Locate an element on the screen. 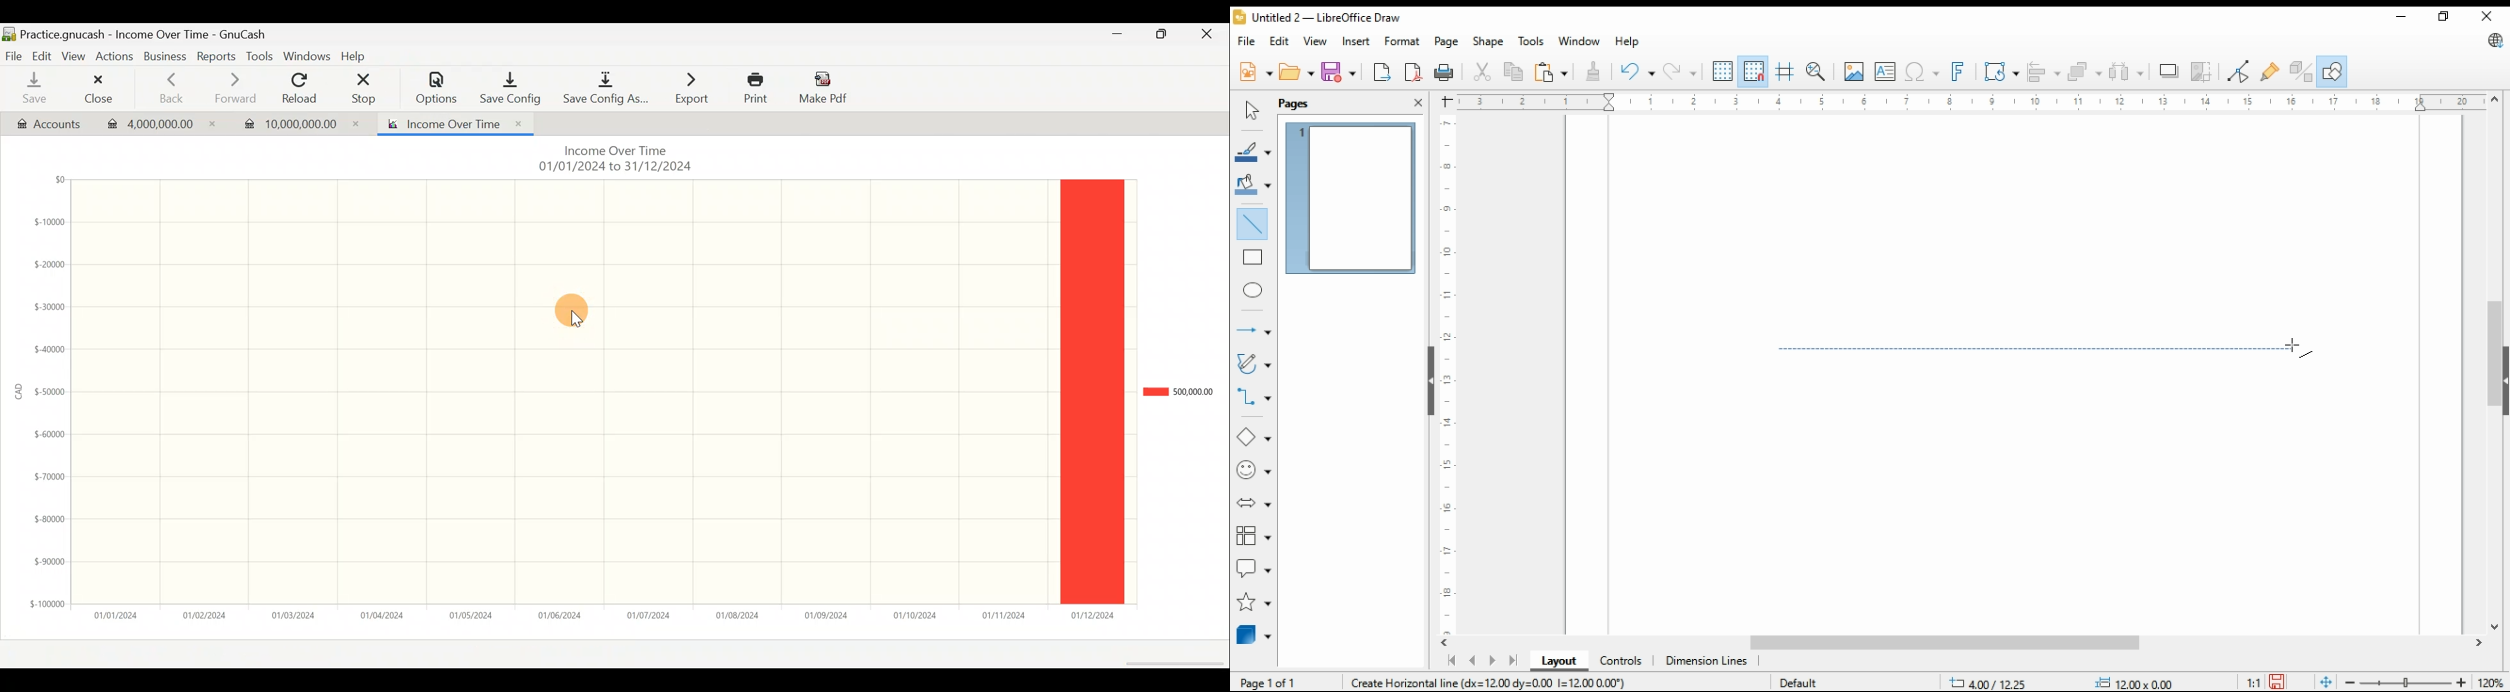 The width and height of the screenshot is (2520, 700). Close is located at coordinates (1212, 34).